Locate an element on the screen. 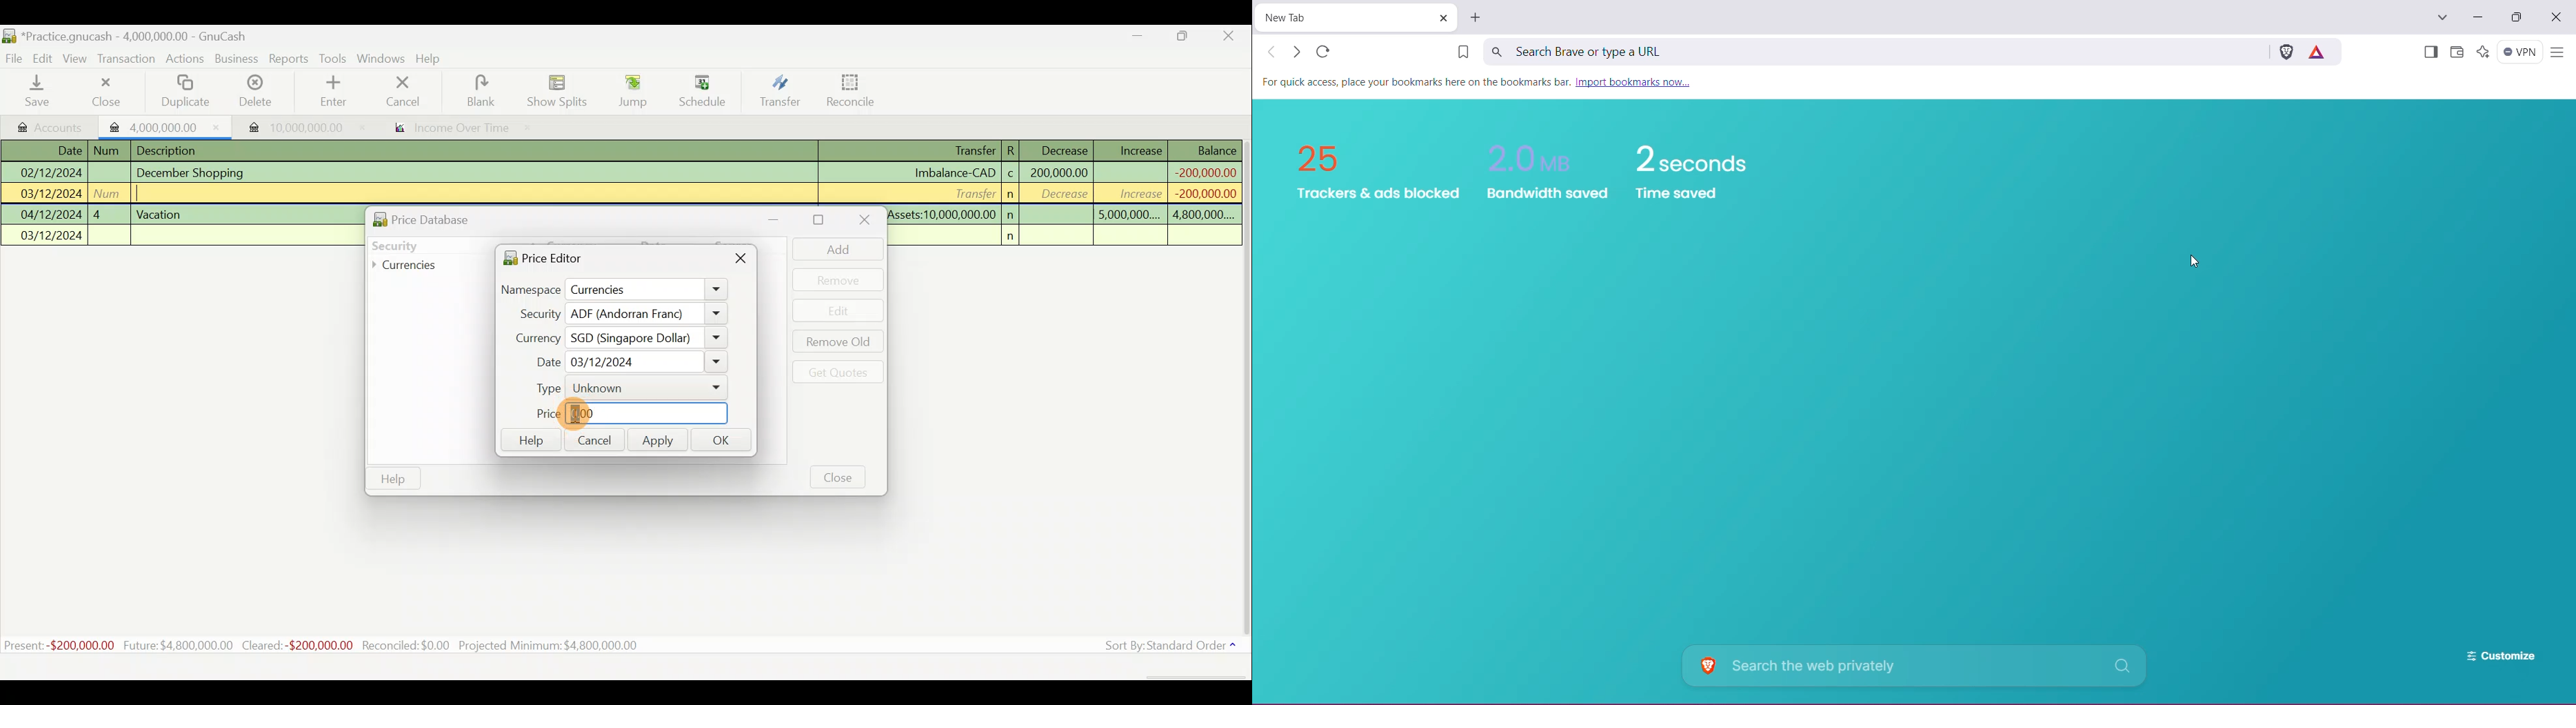 This screenshot has width=2576, height=728. Add is located at coordinates (832, 249).